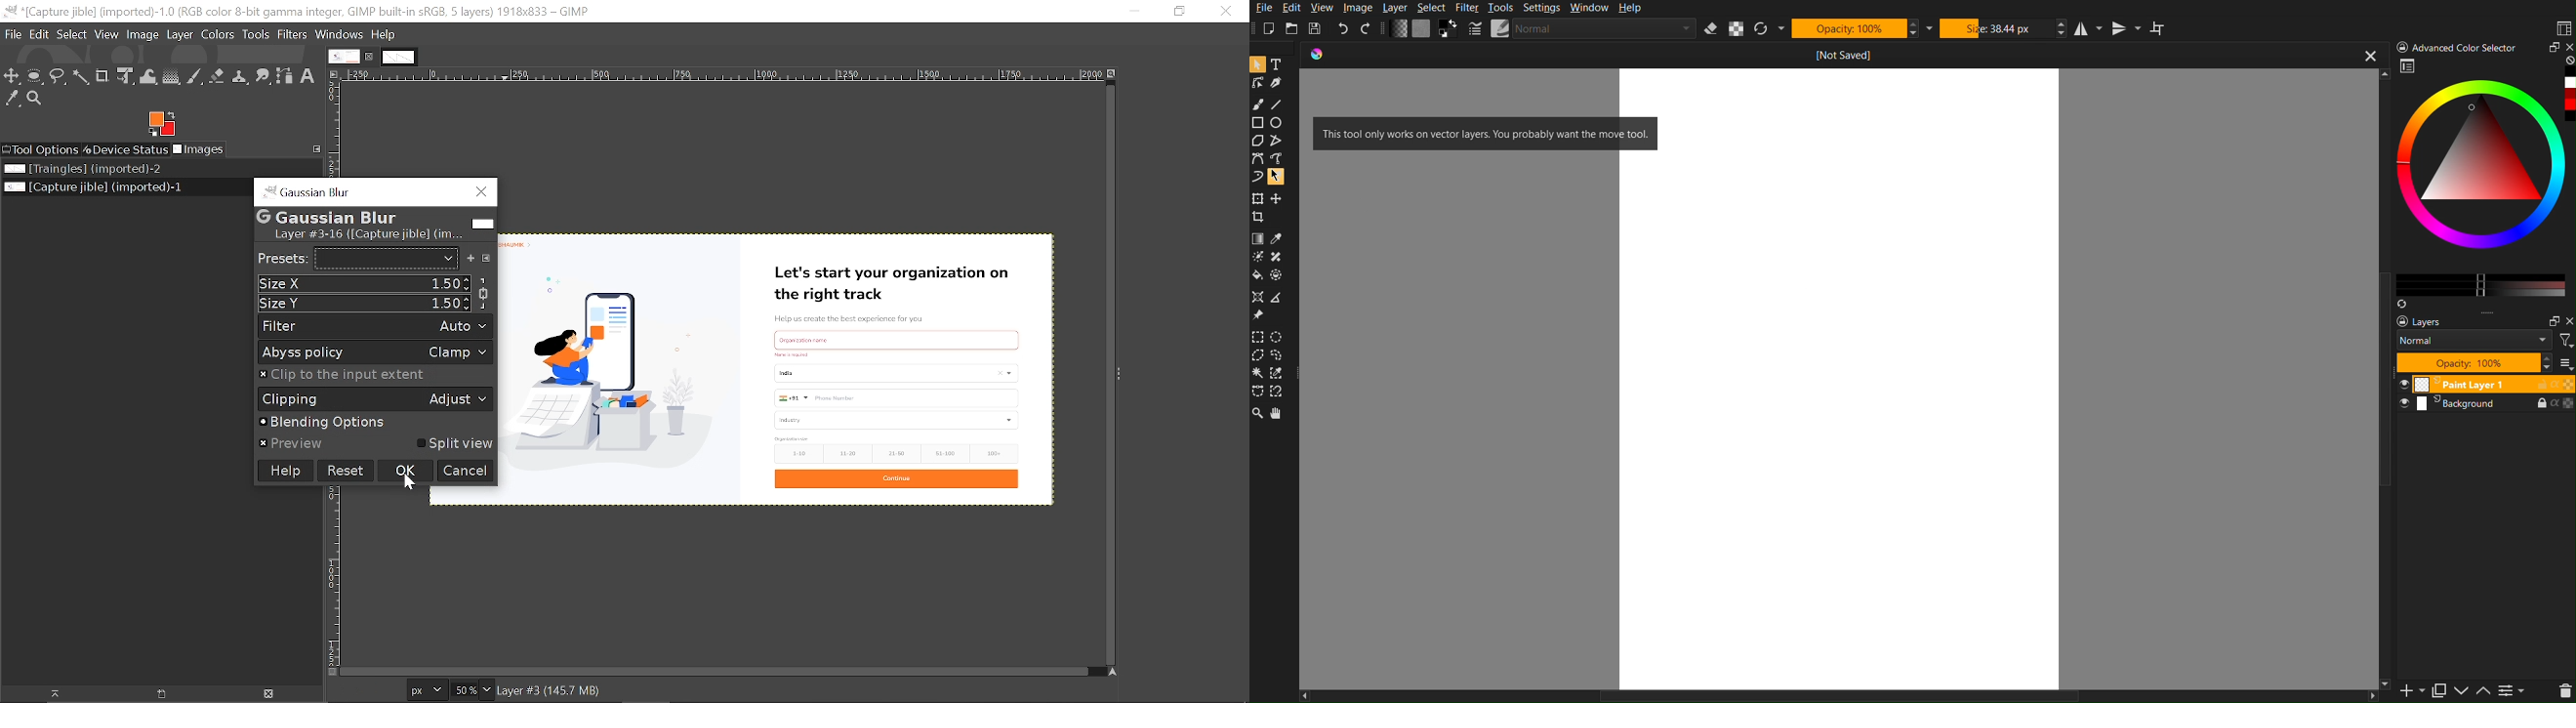 The width and height of the screenshot is (2576, 728). What do you see at coordinates (1281, 337) in the screenshot?
I see `Ellipse selection Tool` at bounding box center [1281, 337].